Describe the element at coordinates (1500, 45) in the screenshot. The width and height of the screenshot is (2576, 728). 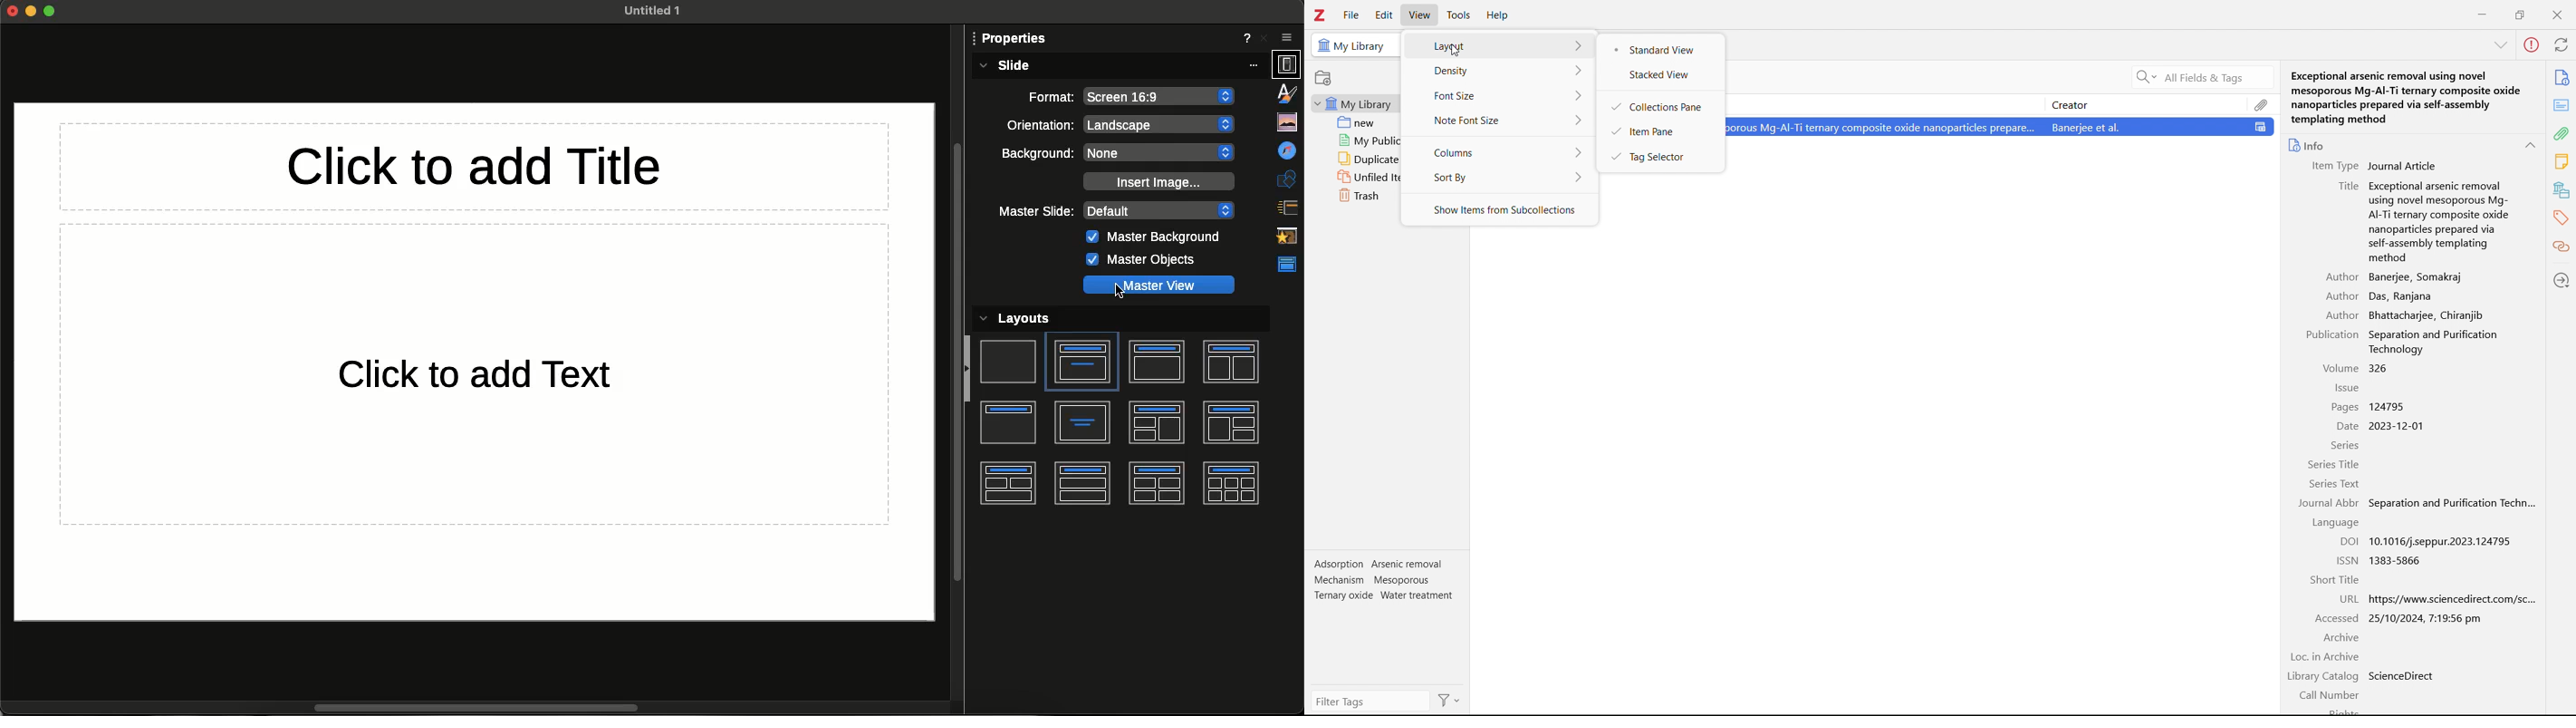
I see `layout` at that location.